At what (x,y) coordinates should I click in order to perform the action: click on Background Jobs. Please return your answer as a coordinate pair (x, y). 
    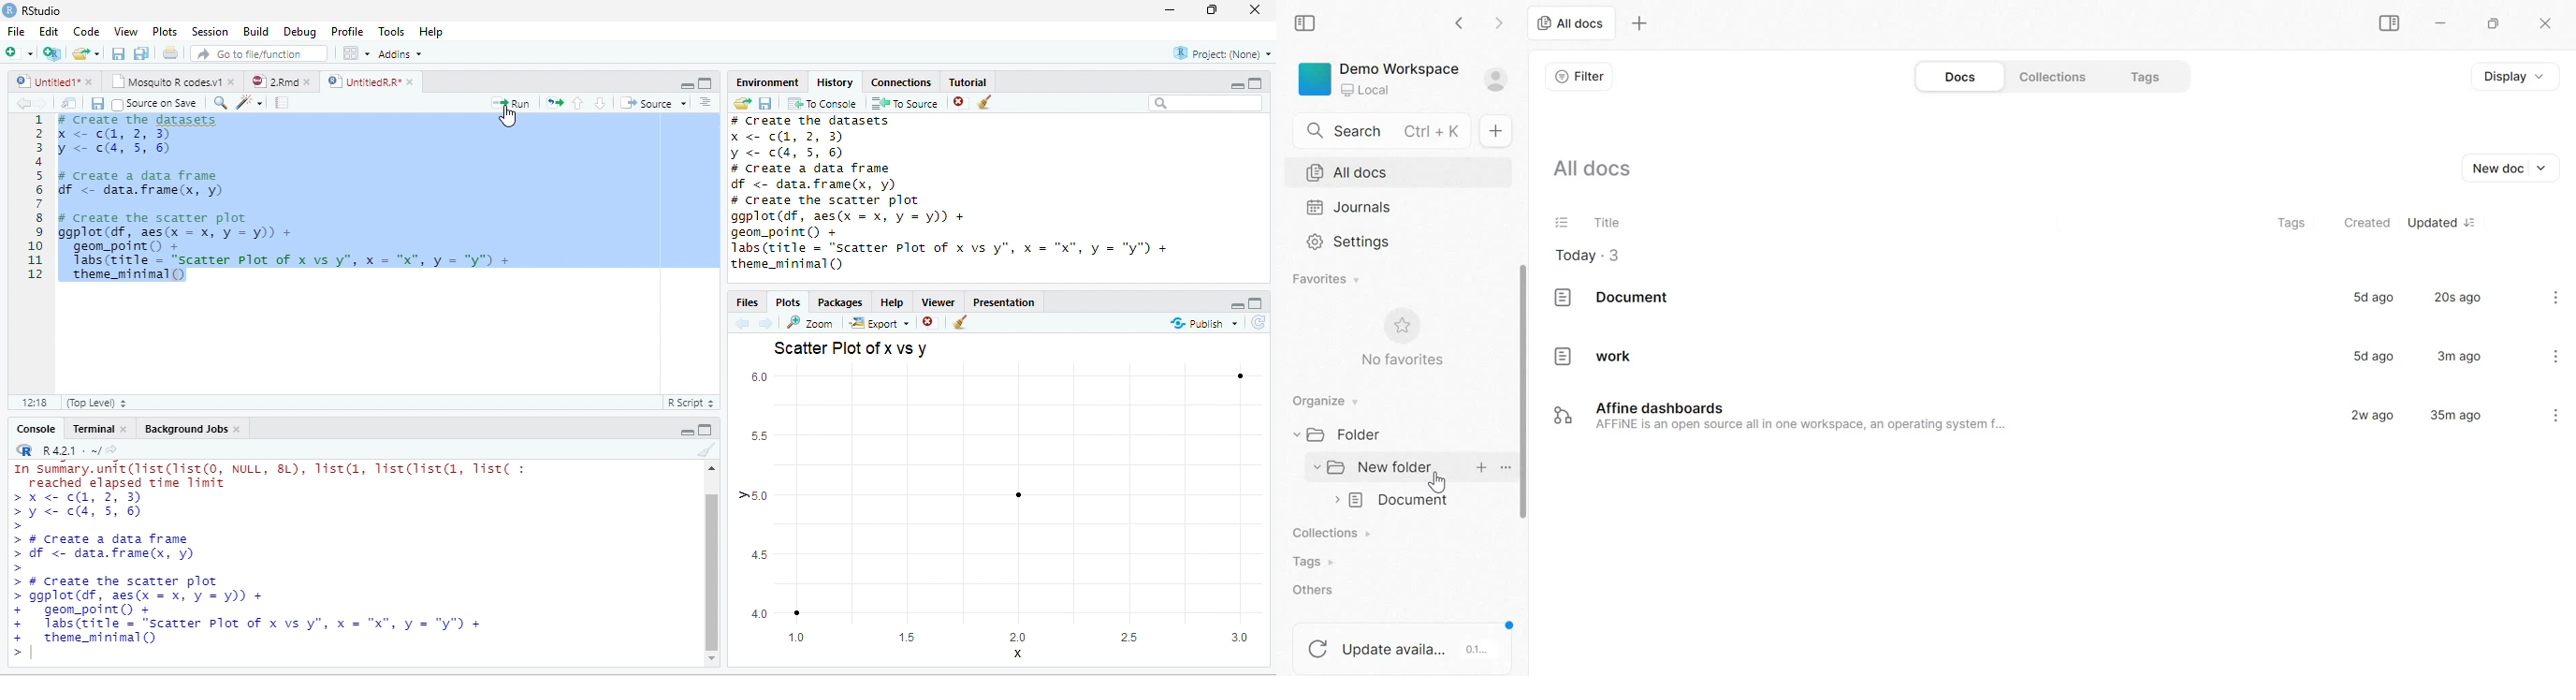
    Looking at the image, I should click on (184, 430).